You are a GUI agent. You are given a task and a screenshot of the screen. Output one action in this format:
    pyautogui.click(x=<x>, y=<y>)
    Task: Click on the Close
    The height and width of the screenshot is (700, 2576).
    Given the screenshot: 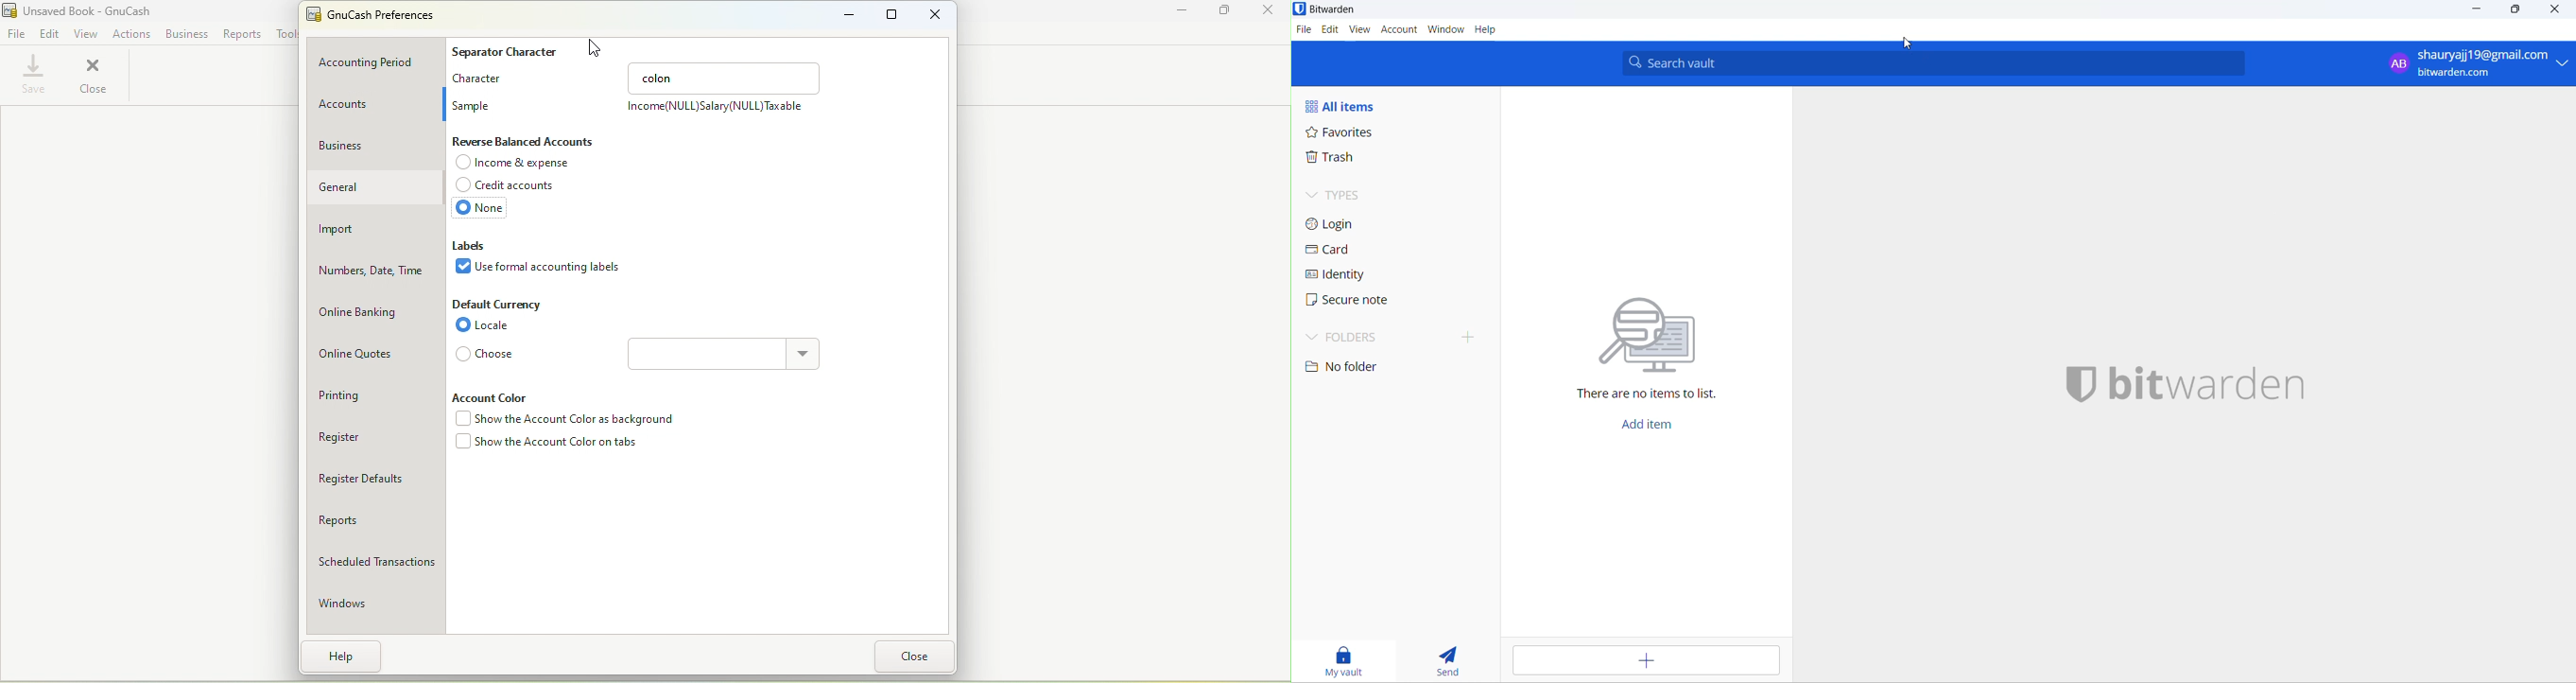 What is the action you would take?
    pyautogui.click(x=938, y=13)
    